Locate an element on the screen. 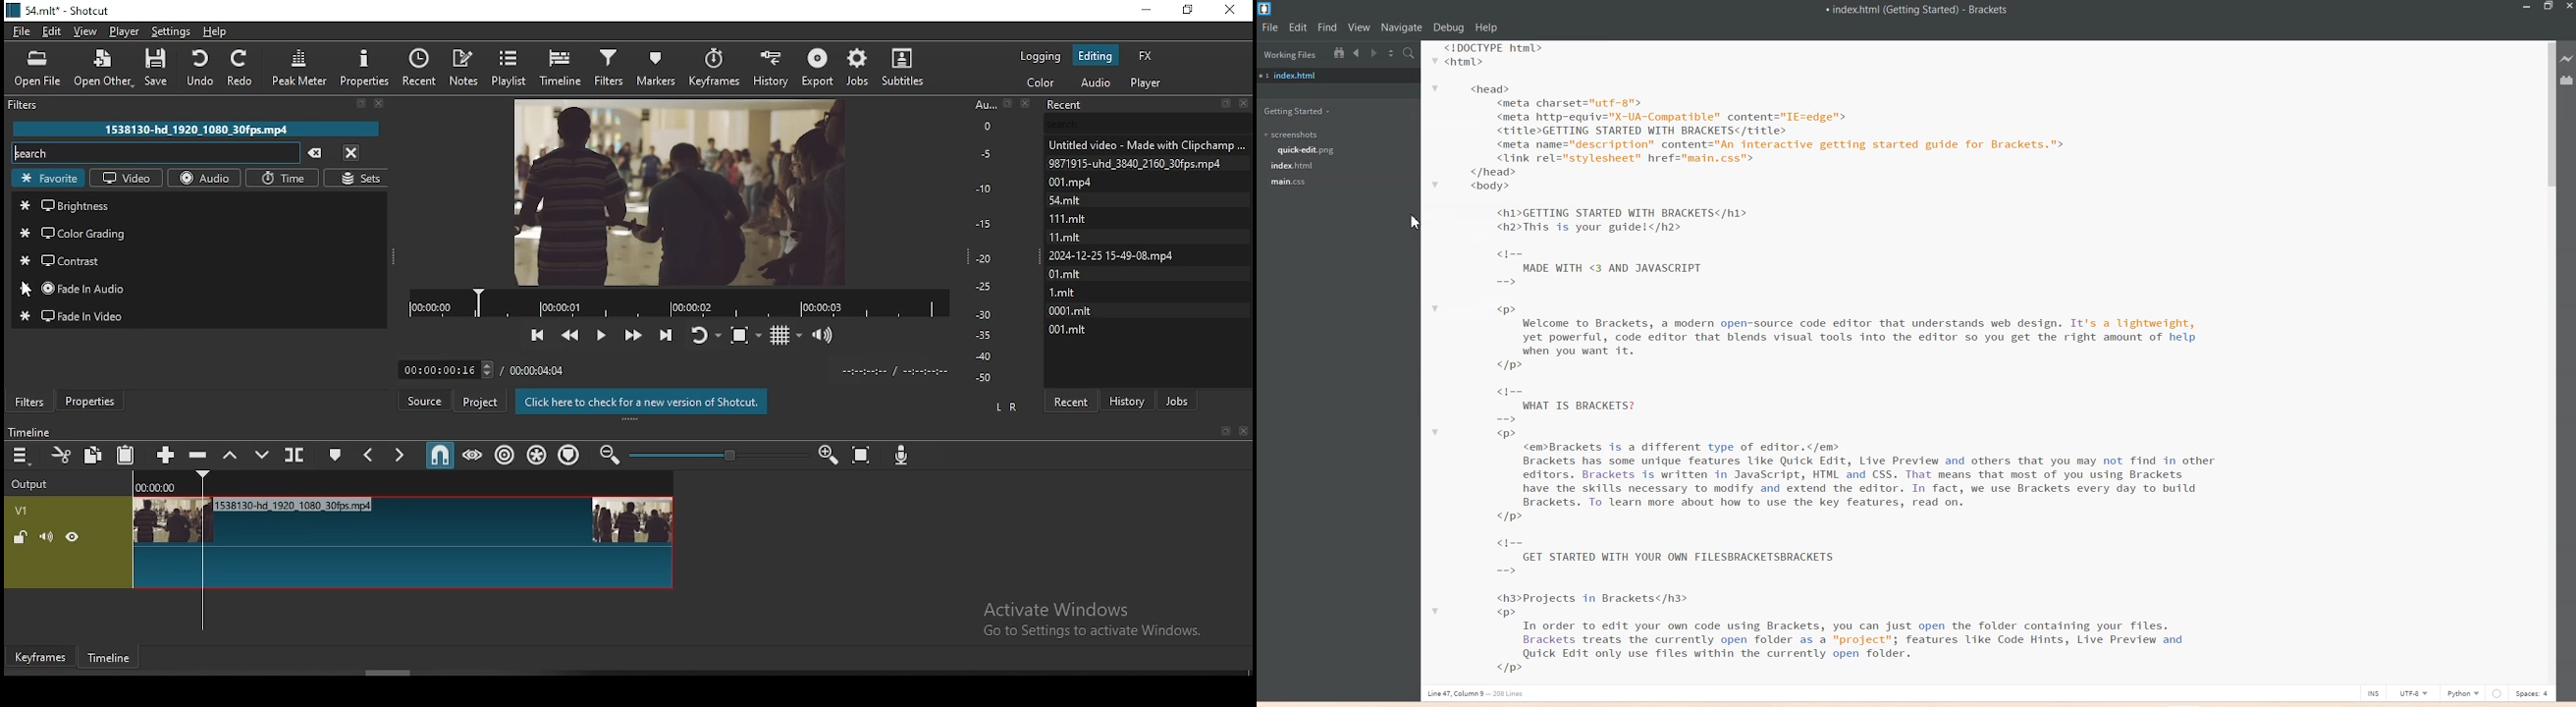 The height and width of the screenshot is (728, 2576). search is located at coordinates (158, 153).